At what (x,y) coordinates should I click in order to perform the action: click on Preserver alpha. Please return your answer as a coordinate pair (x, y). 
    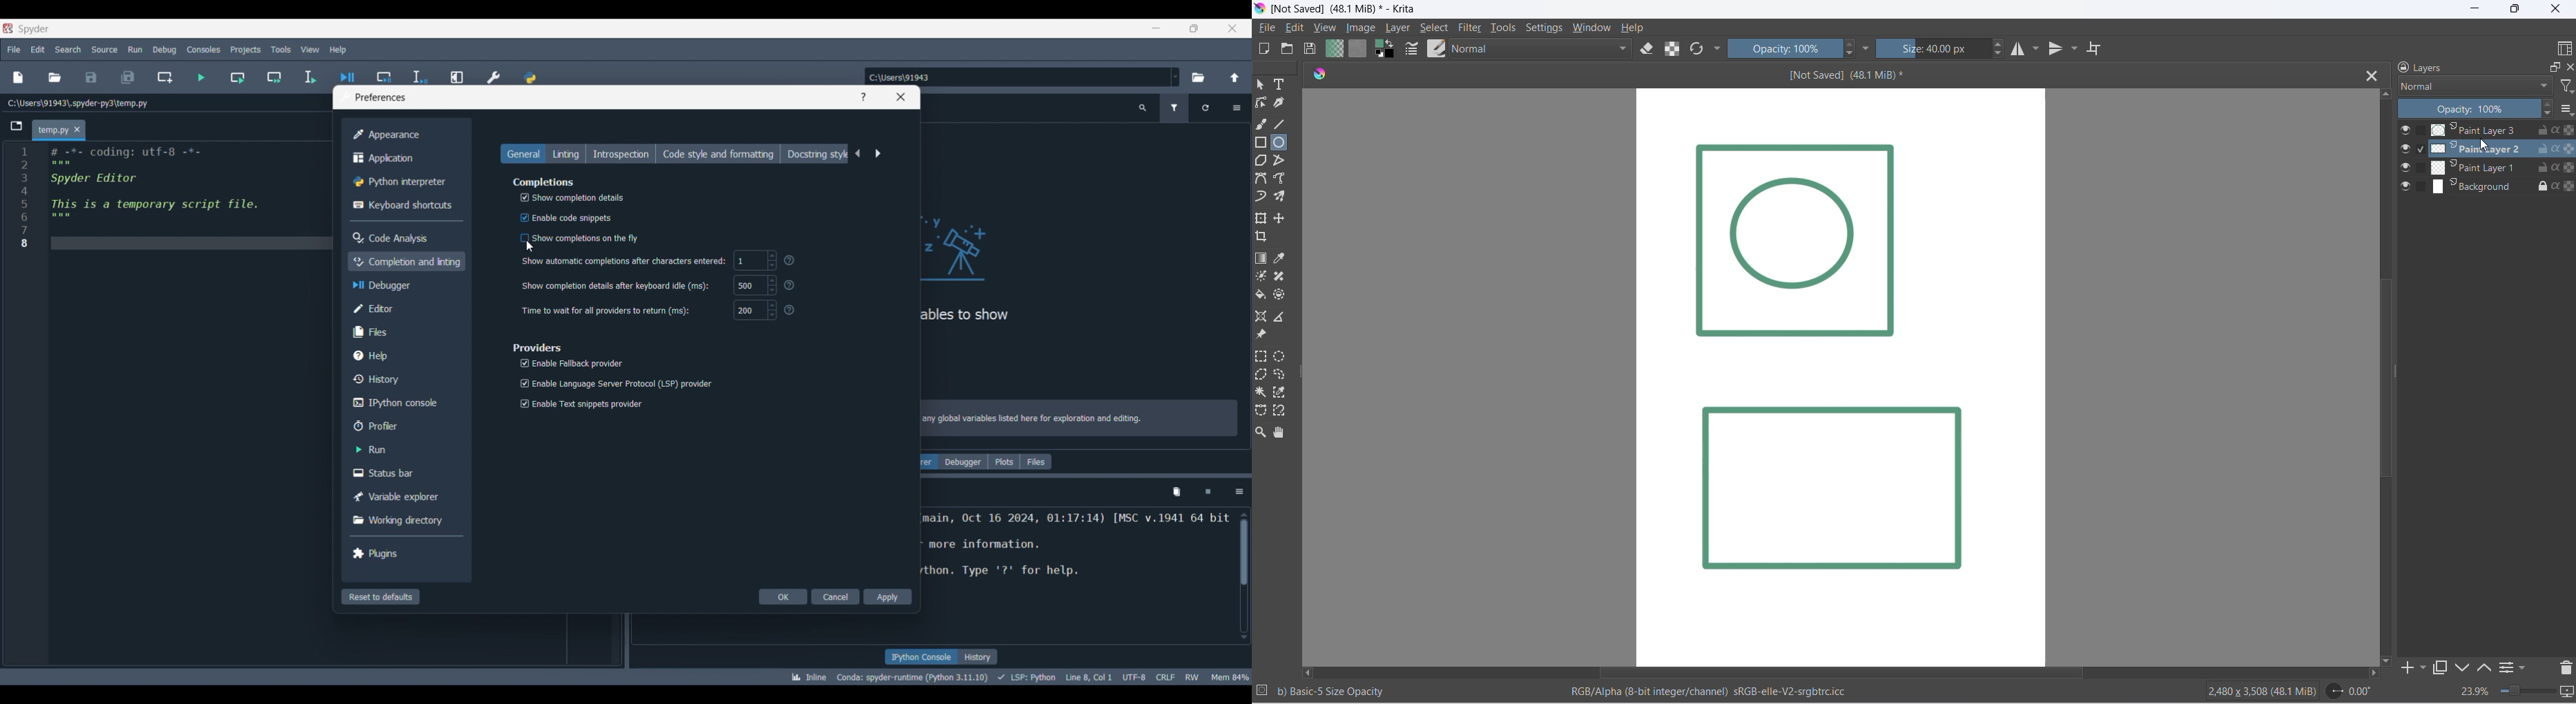
    Looking at the image, I should click on (2564, 148).